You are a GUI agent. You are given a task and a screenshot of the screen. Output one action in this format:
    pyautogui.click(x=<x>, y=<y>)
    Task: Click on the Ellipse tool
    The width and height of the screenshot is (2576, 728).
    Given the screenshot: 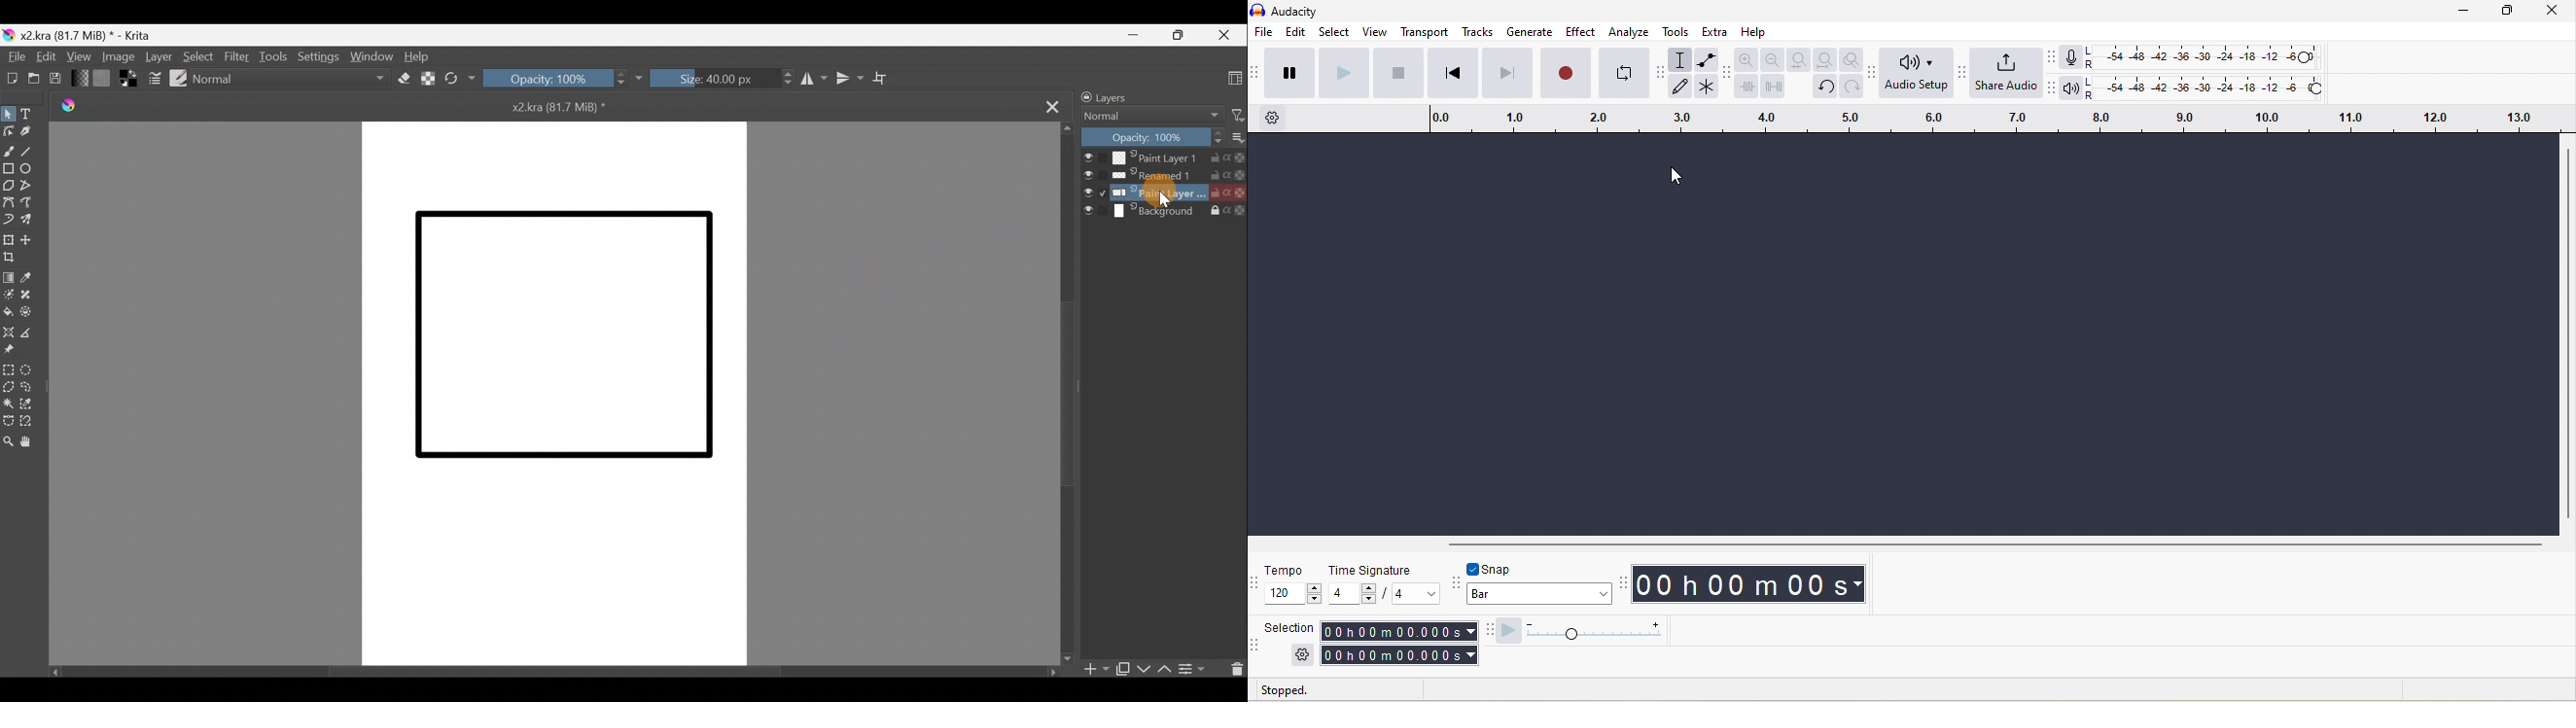 What is the action you would take?
    pyautogui.click(x=32, y=166)
    